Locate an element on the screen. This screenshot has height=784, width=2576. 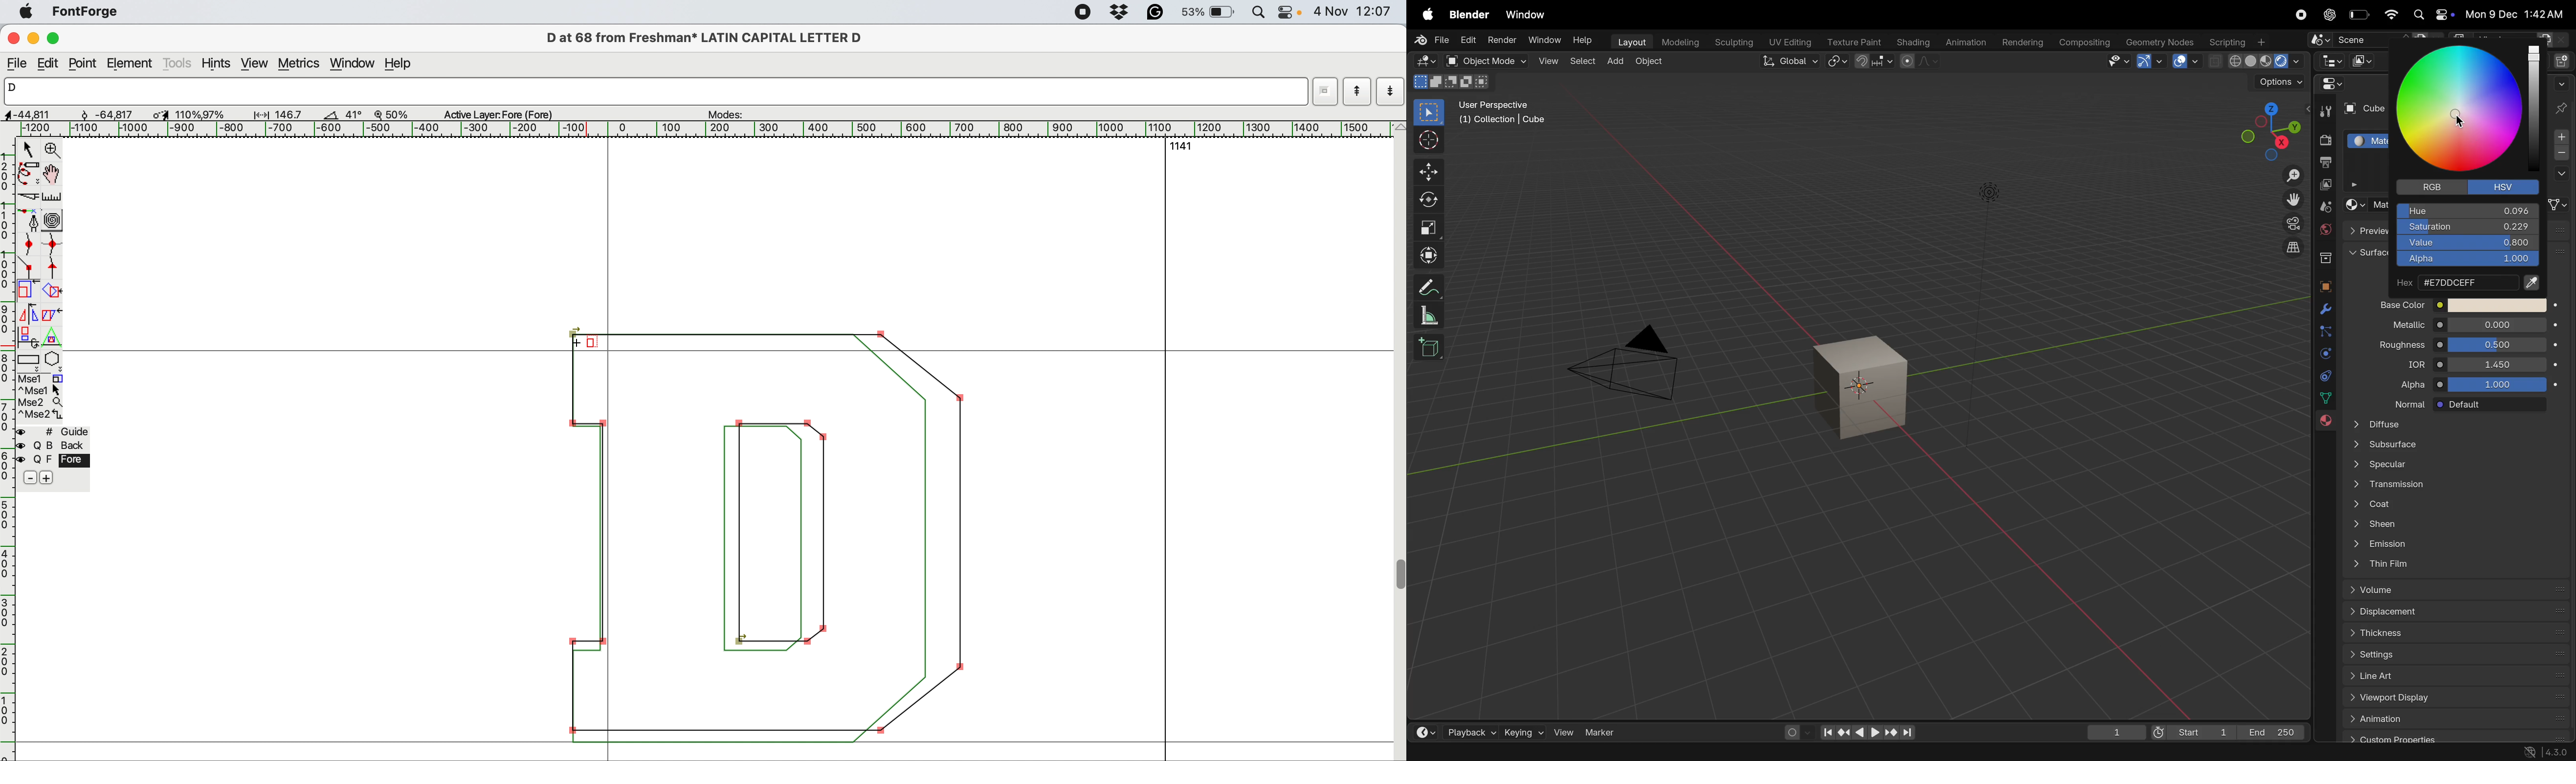
select box is located at coordinates (1429, 113).